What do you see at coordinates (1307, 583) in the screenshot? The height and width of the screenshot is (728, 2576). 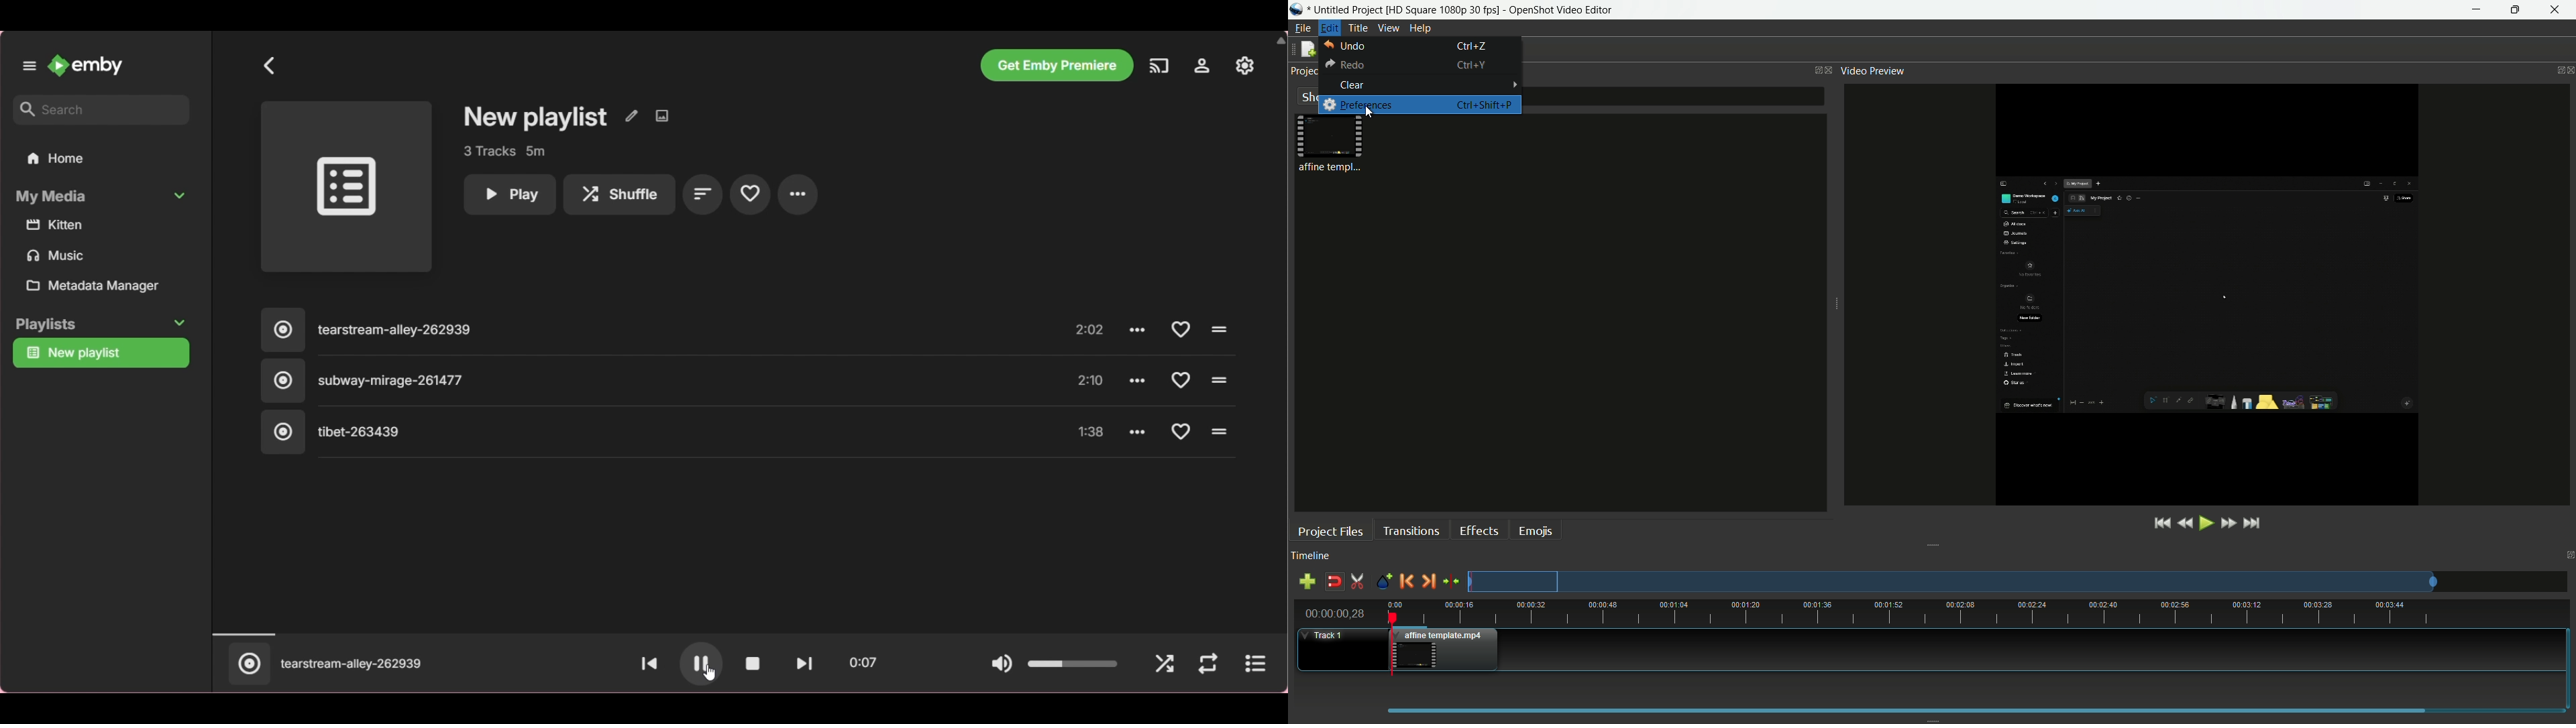 I see `add track` at bounding box center [1307, 583].